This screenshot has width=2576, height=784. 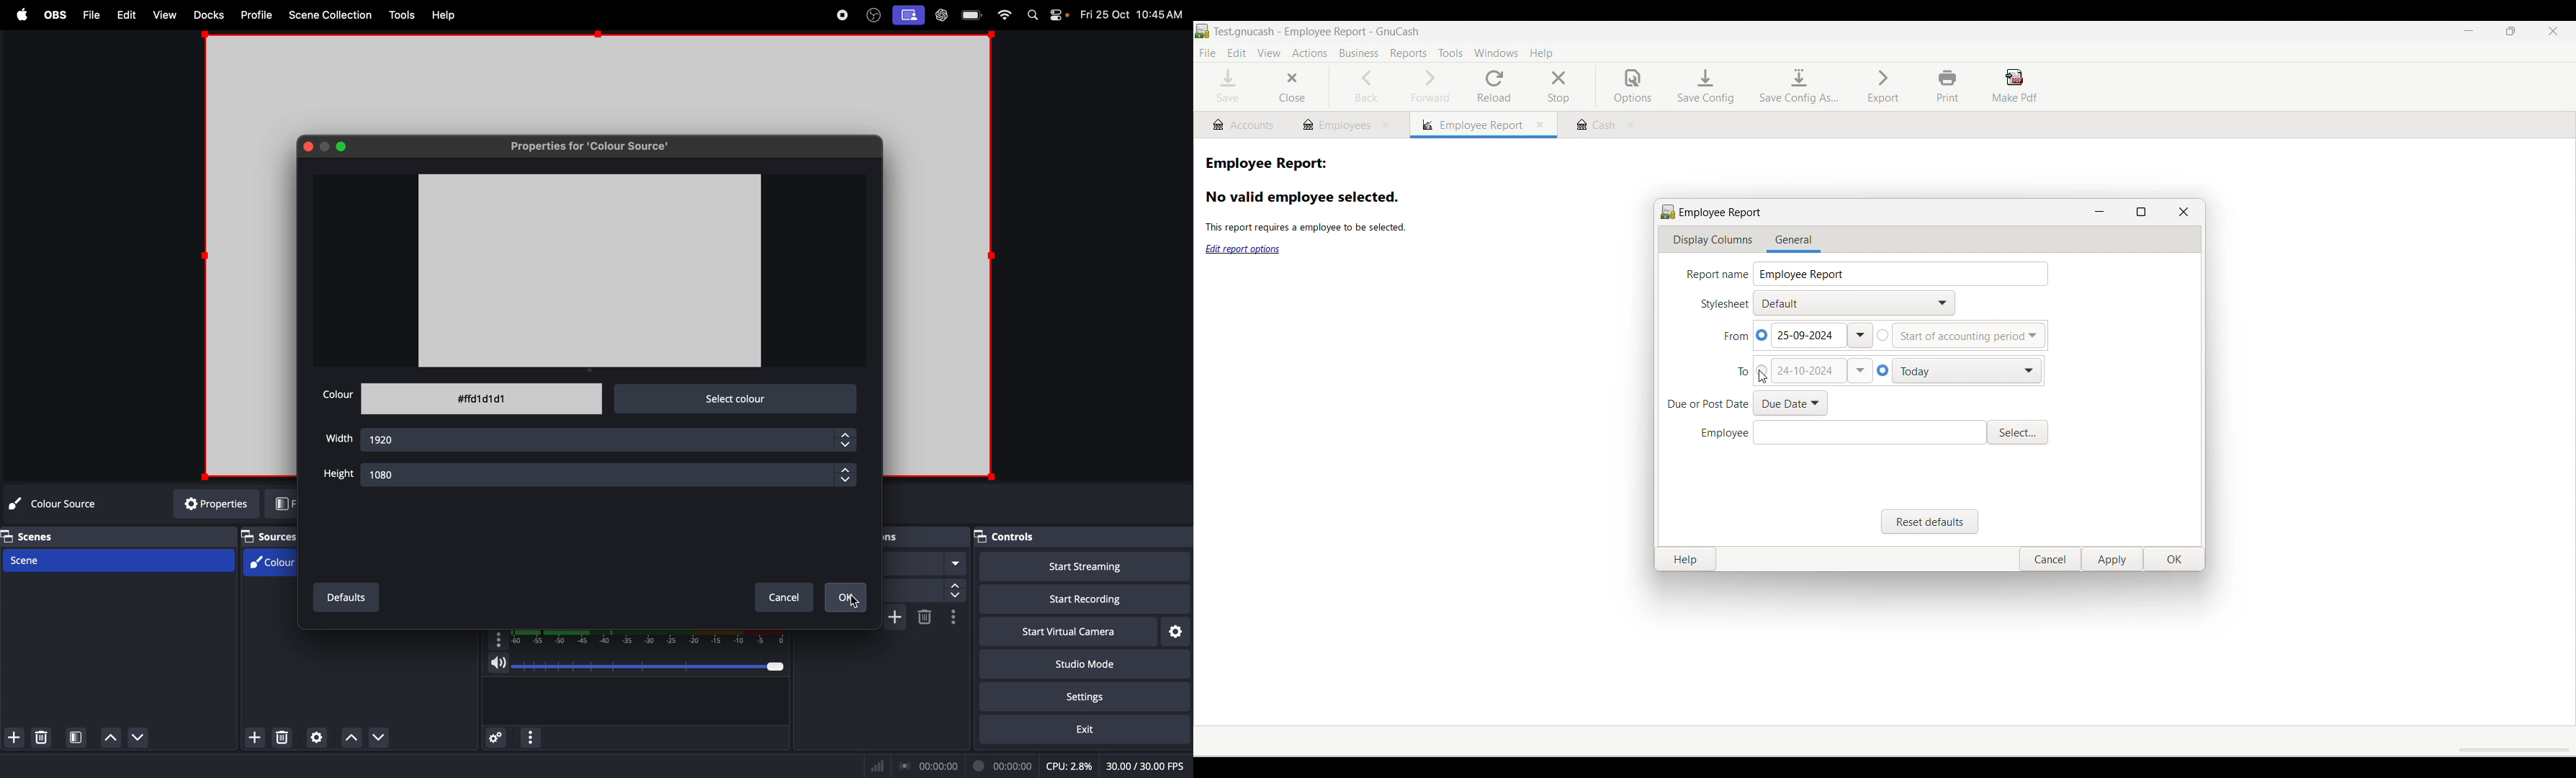 What do you see at coordinates (880, 766) in the screenshot?
I see `Signal` at bounding box center [880, 766].